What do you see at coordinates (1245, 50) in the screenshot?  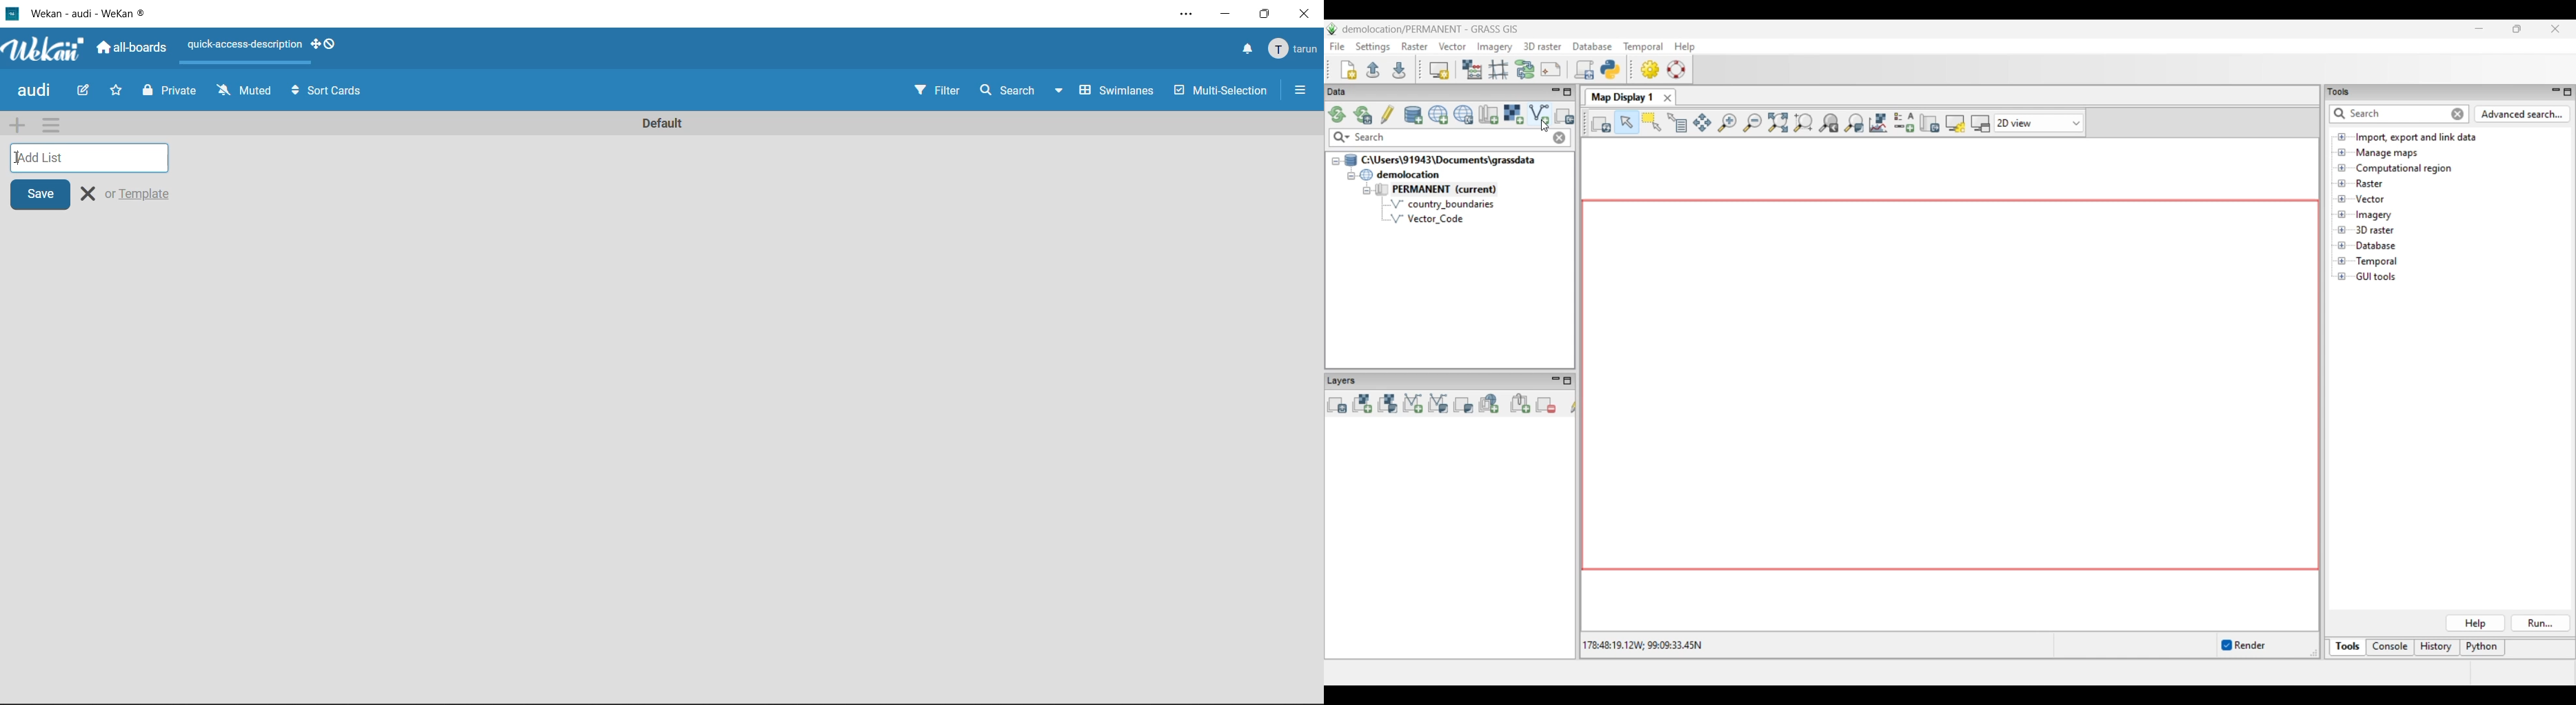 I see ` notifications` at bounding box center [1245, 50].